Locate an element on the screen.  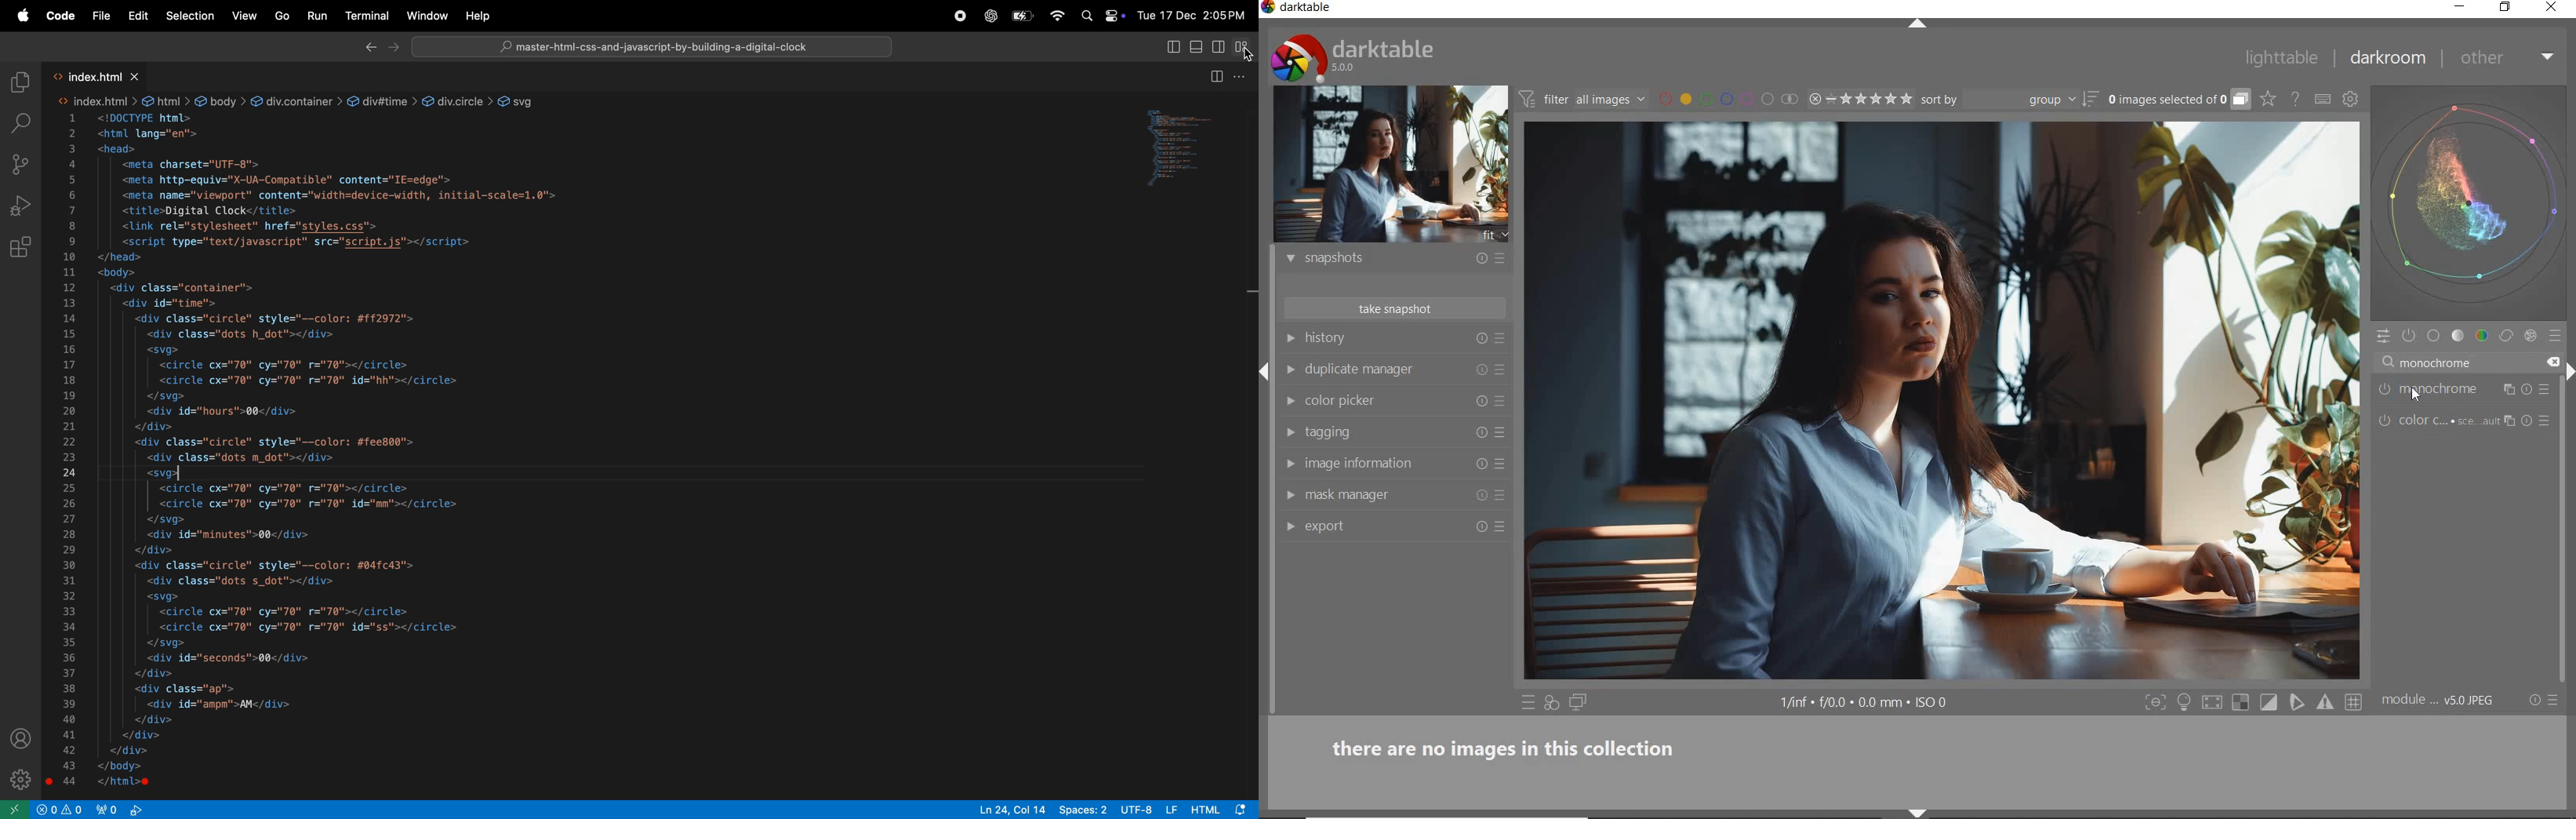
file is located at coordinates (102, 18).